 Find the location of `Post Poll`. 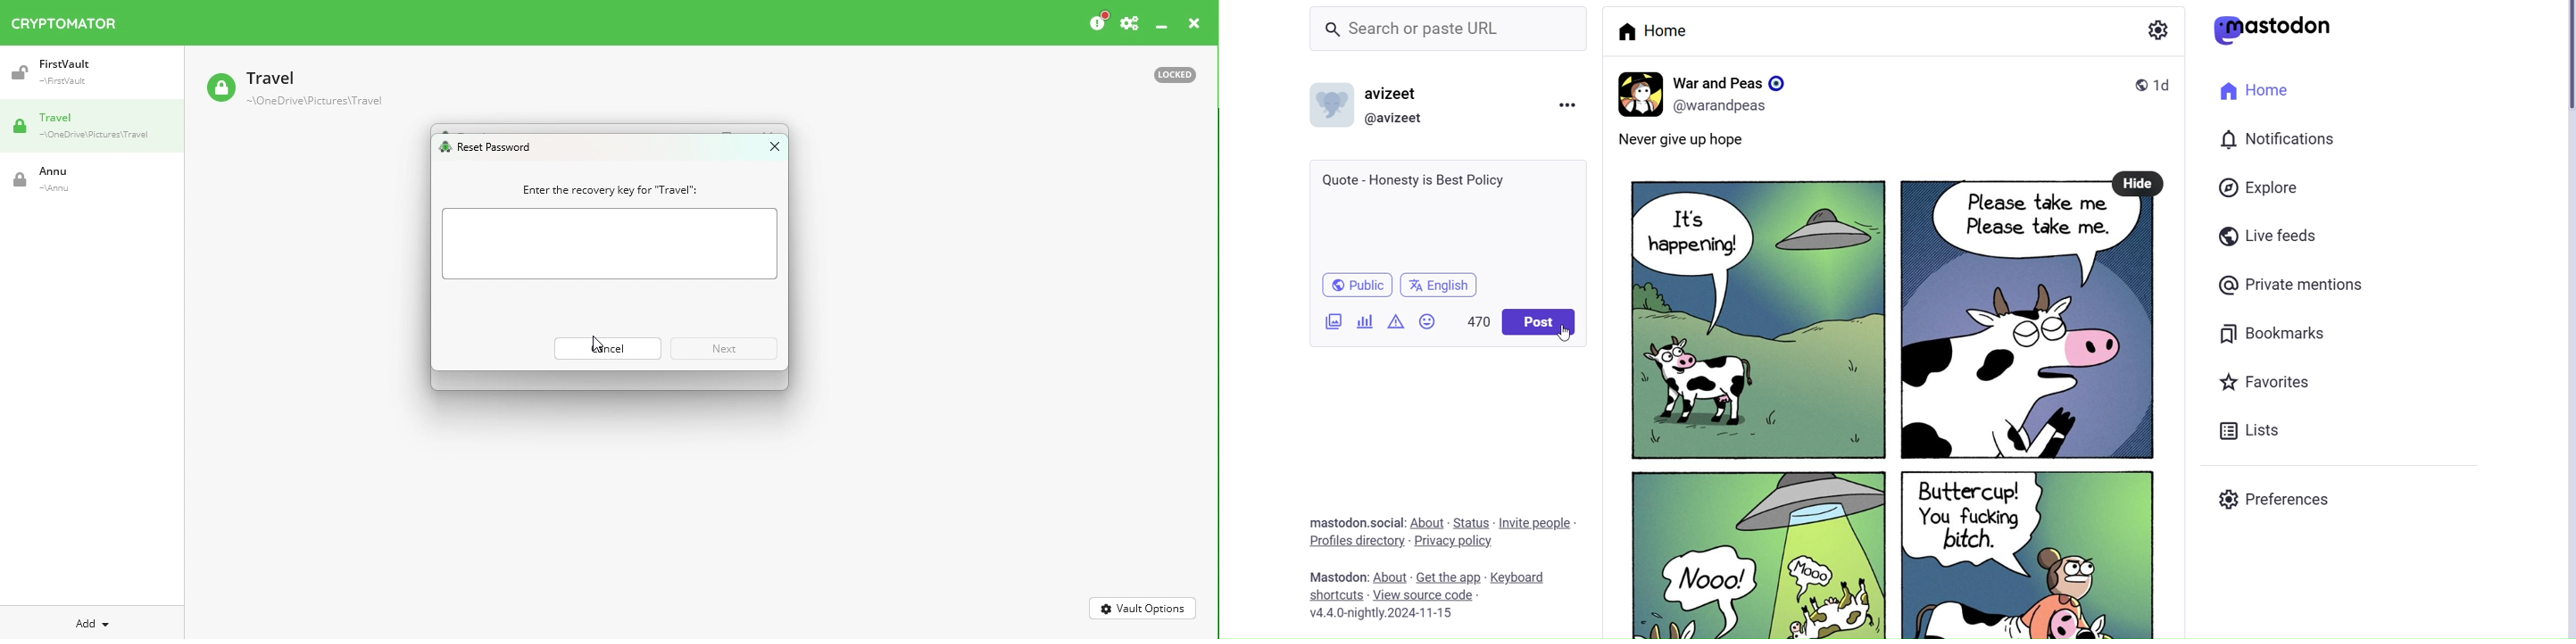

Post Poll is located at coordinates (1363, 320).